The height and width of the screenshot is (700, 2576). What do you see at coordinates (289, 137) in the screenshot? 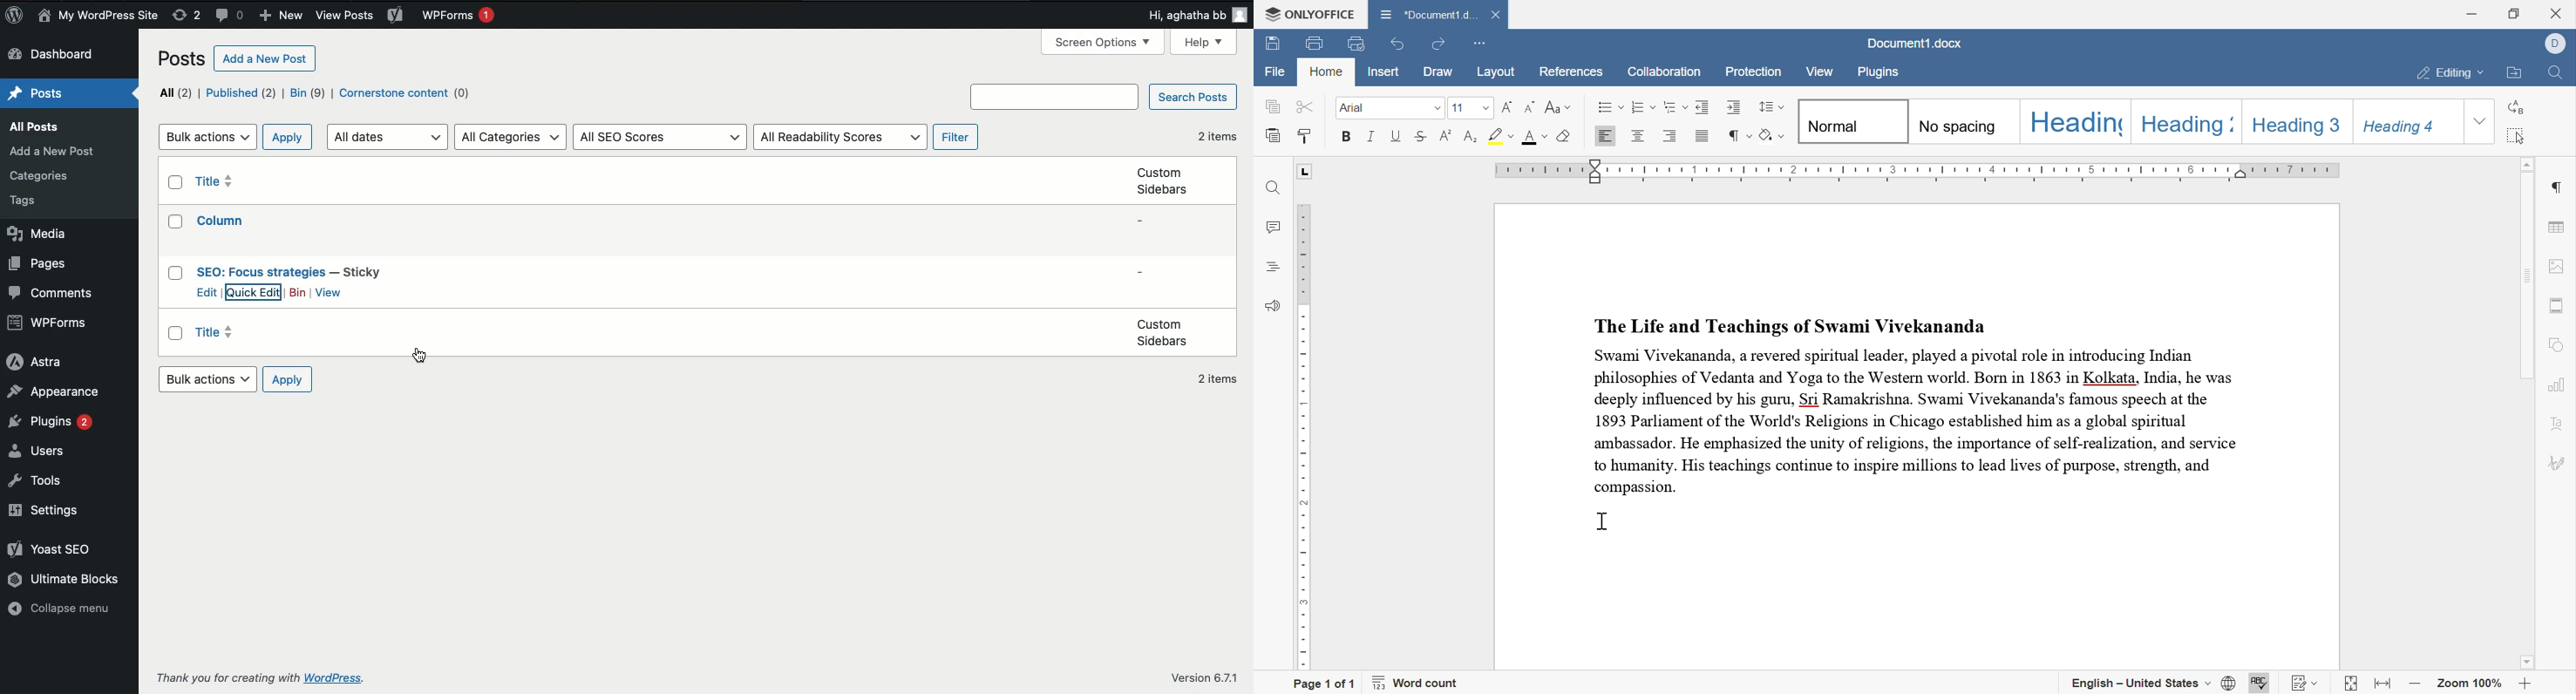
I see `Apply` at bounding box center [289, 137].